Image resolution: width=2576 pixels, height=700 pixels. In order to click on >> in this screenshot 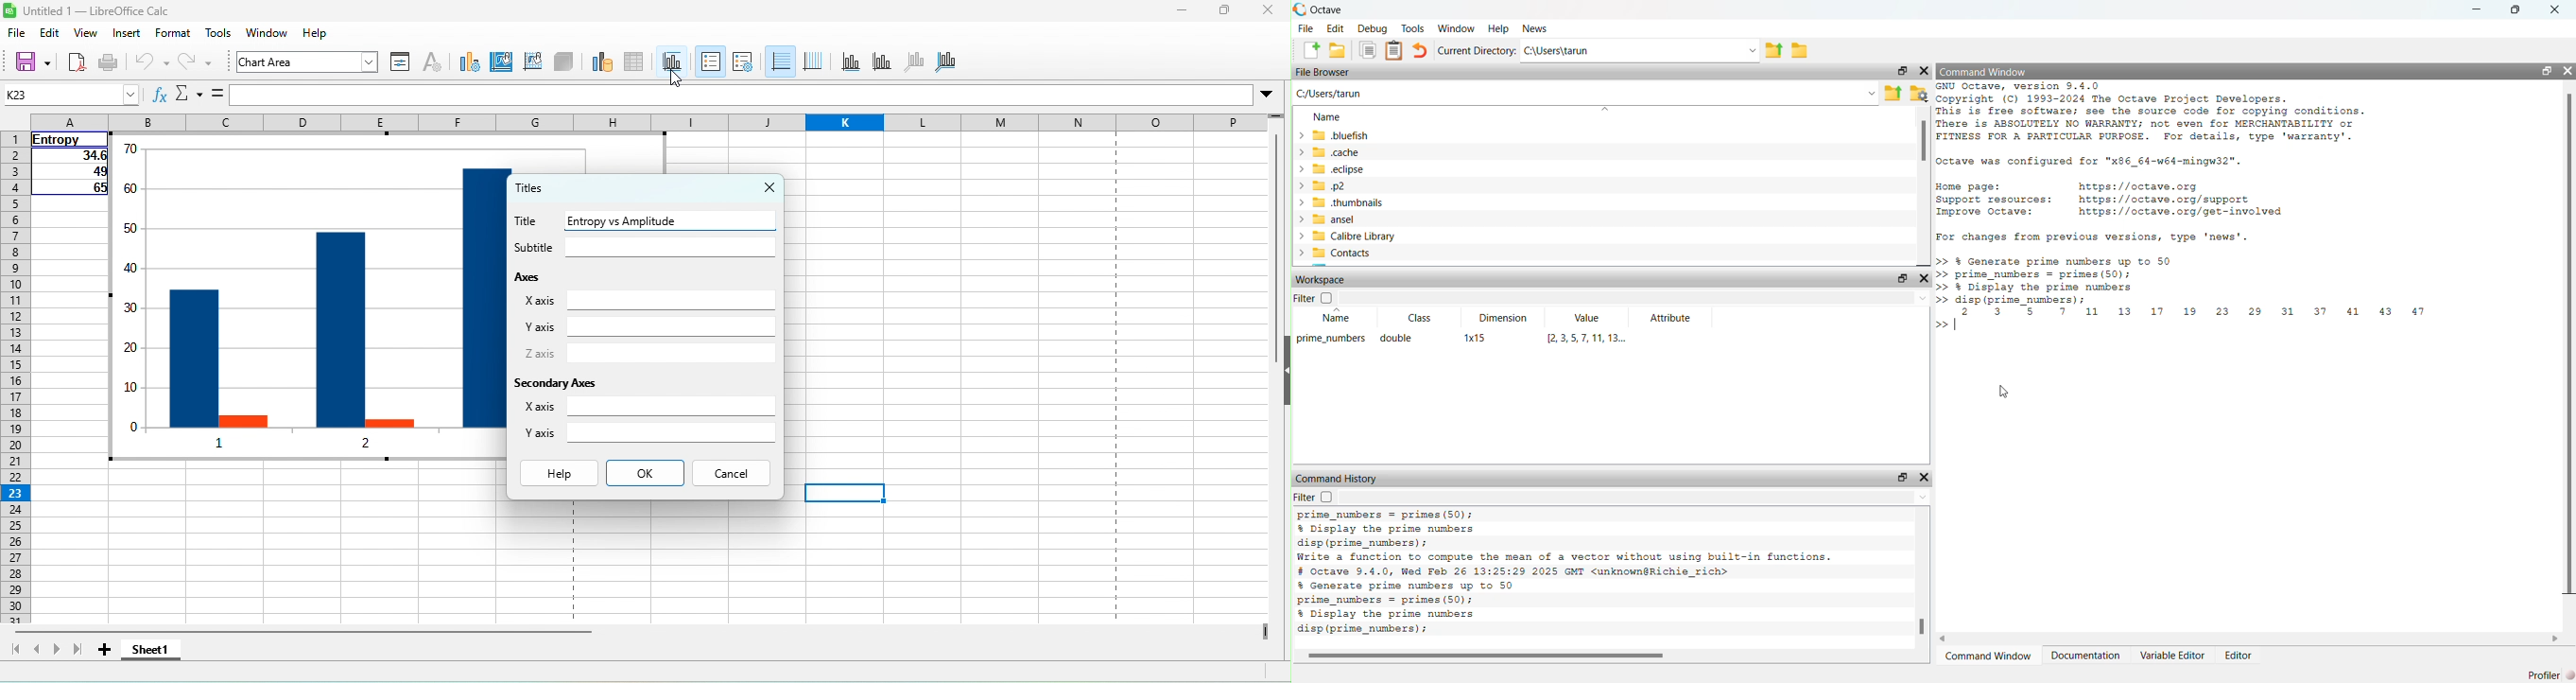, I will do `click(1940, 325)`.